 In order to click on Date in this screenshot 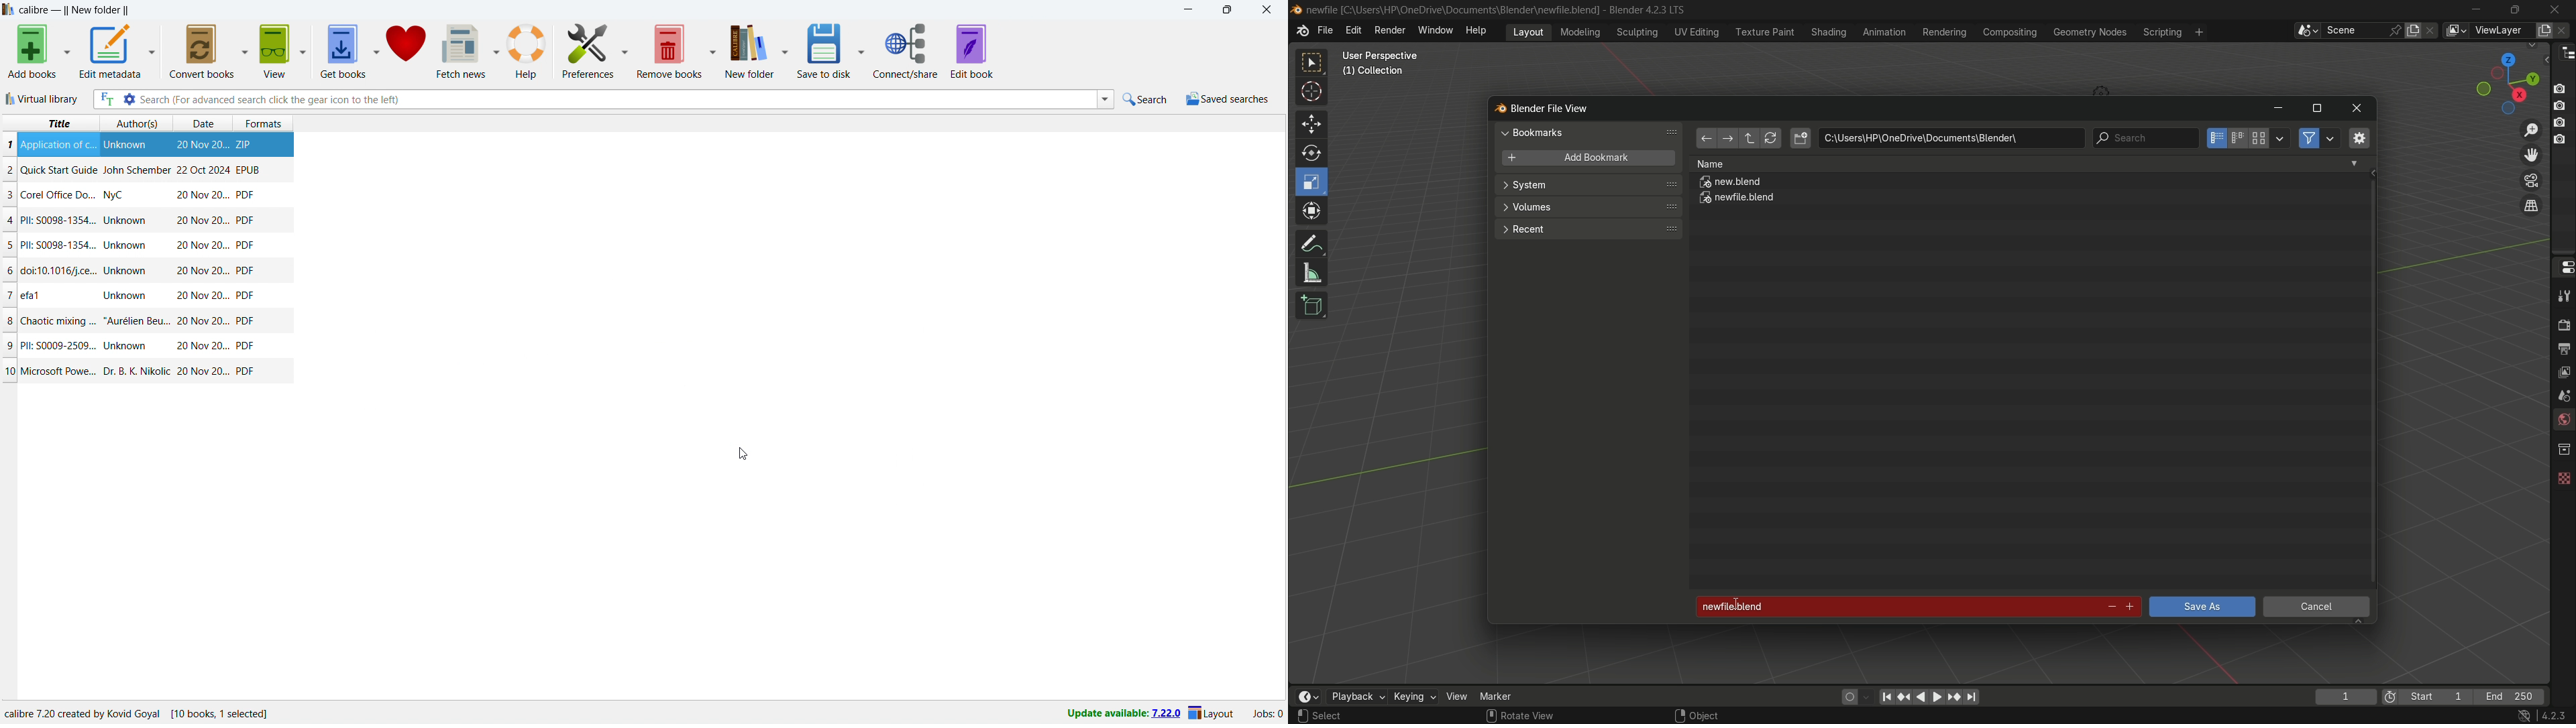, I will do `click(204, 321)`.